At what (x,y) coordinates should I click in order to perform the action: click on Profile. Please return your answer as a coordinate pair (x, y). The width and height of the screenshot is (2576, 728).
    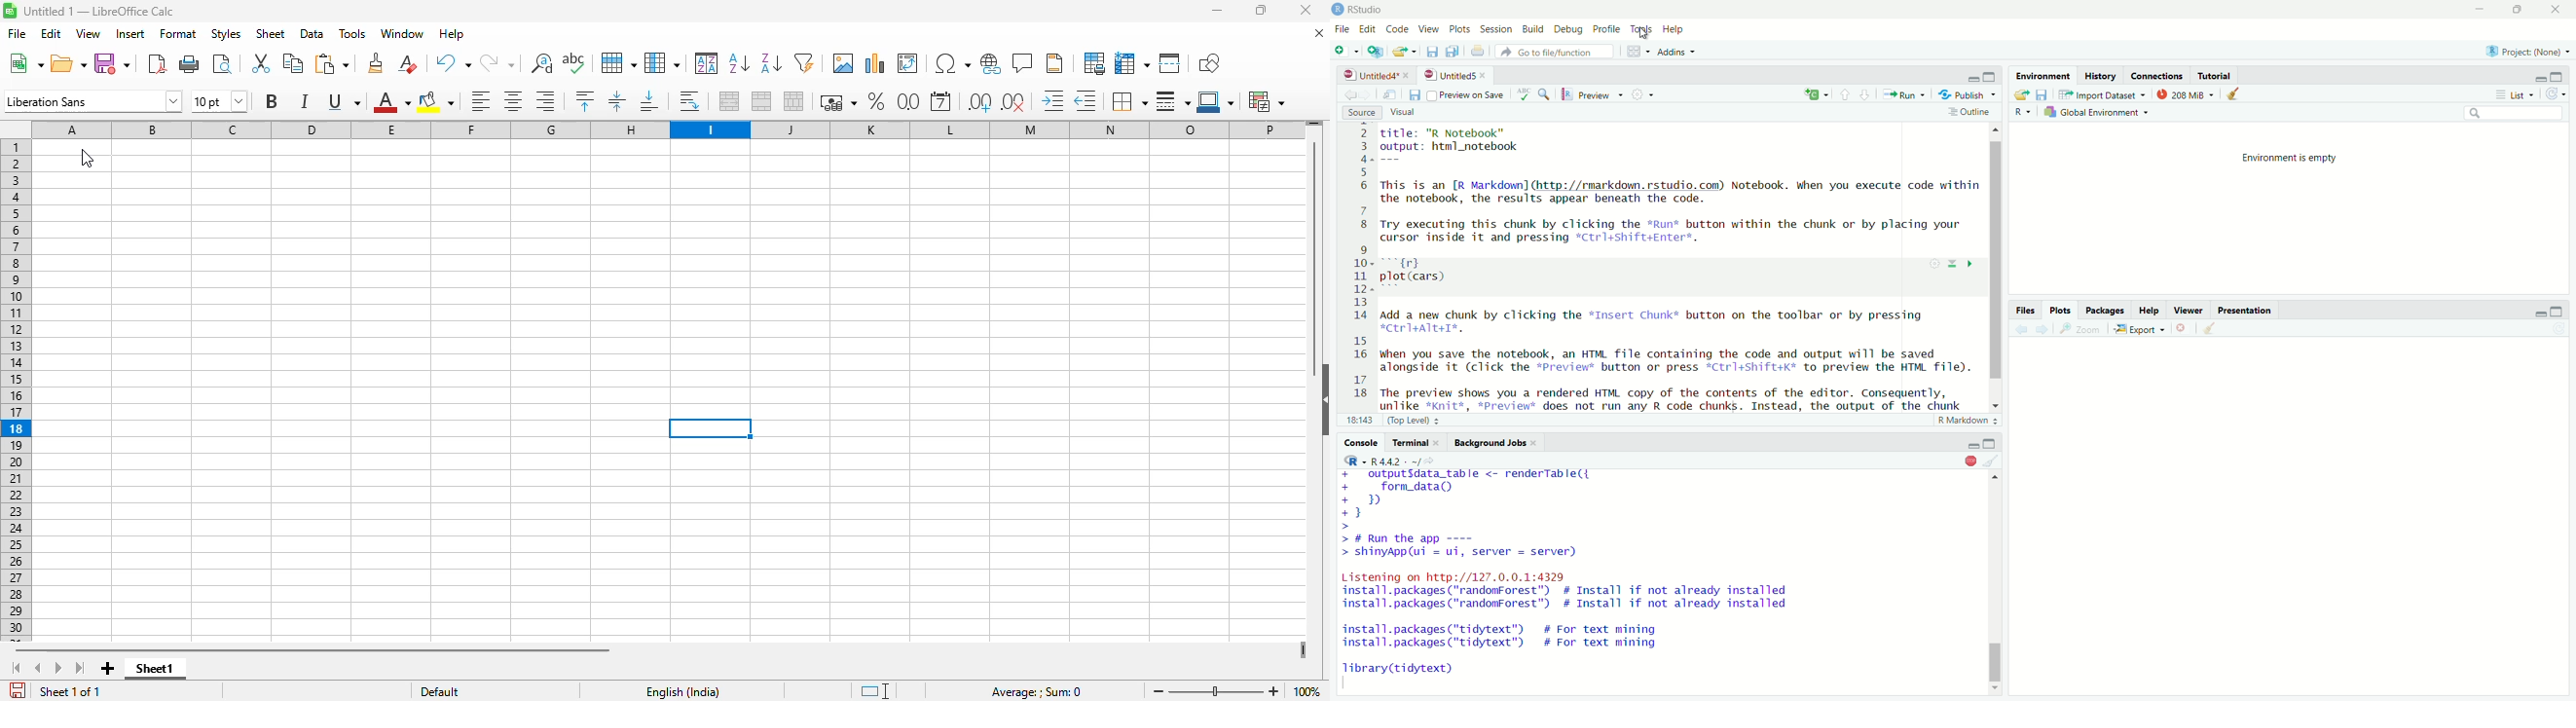
    Looking at the image, I should click on (1606, 30).